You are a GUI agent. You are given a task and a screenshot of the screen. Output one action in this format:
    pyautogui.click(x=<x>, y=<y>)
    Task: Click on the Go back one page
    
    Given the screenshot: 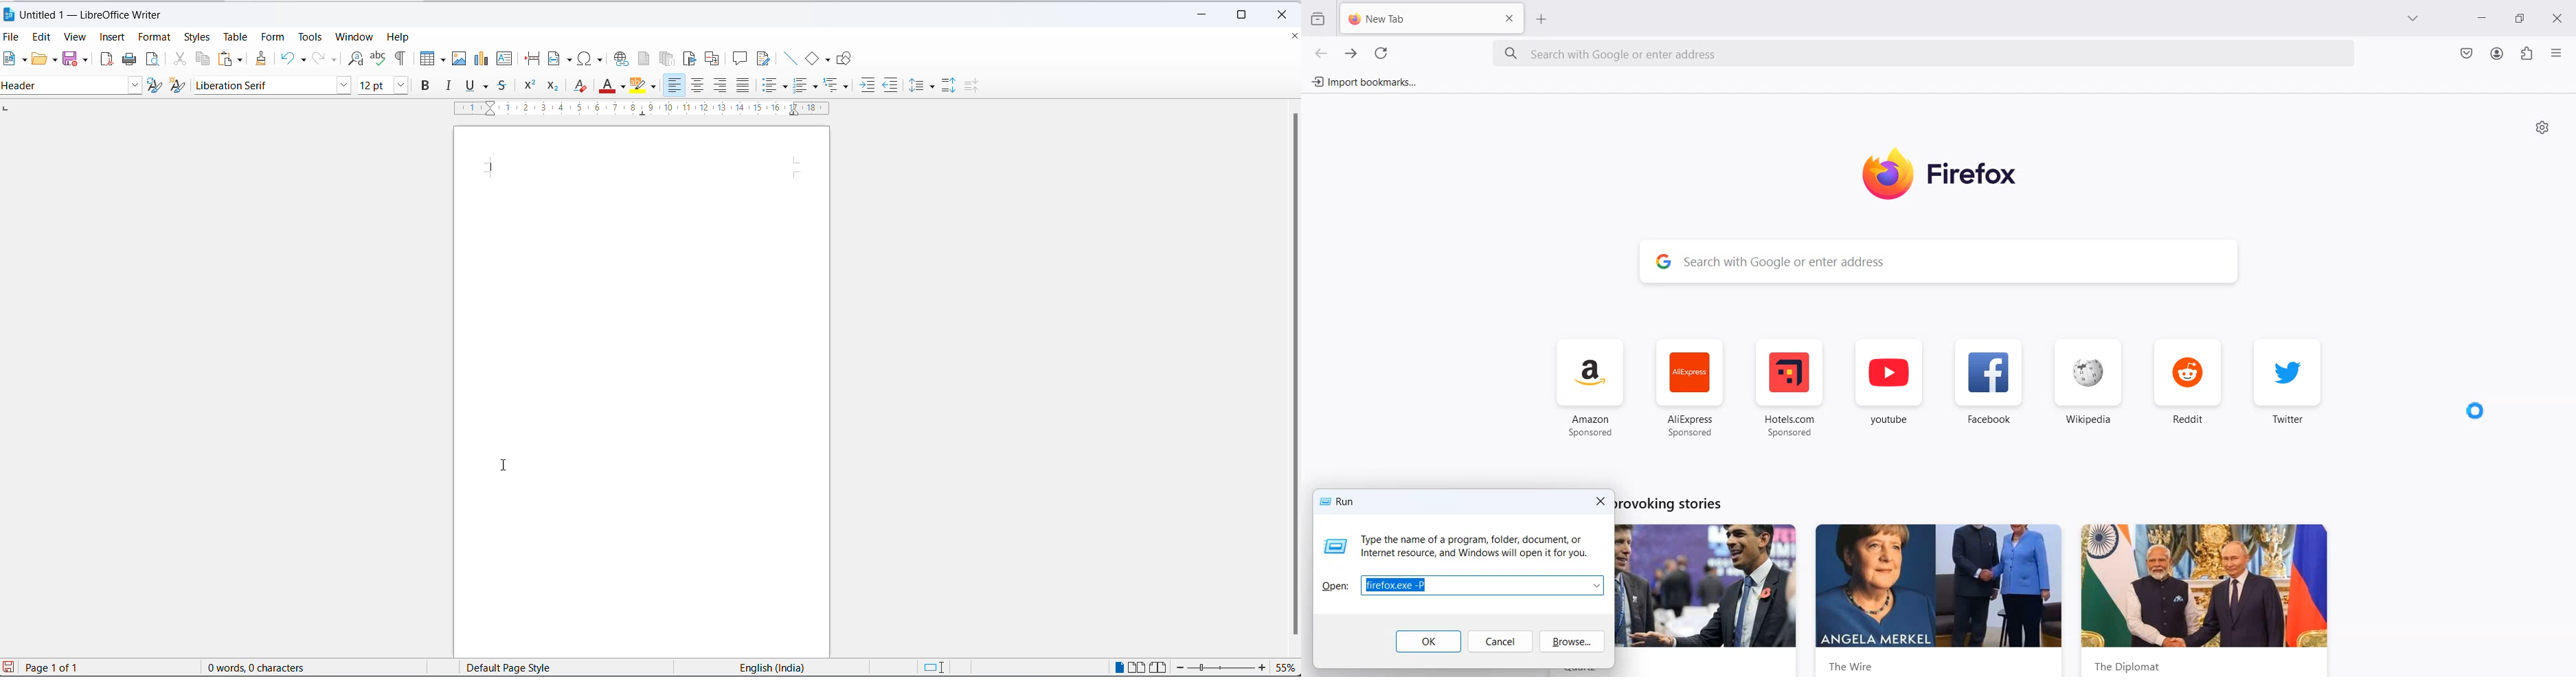 What is the action you would take?
    pyautogui.click(x=1321, y=53)
    